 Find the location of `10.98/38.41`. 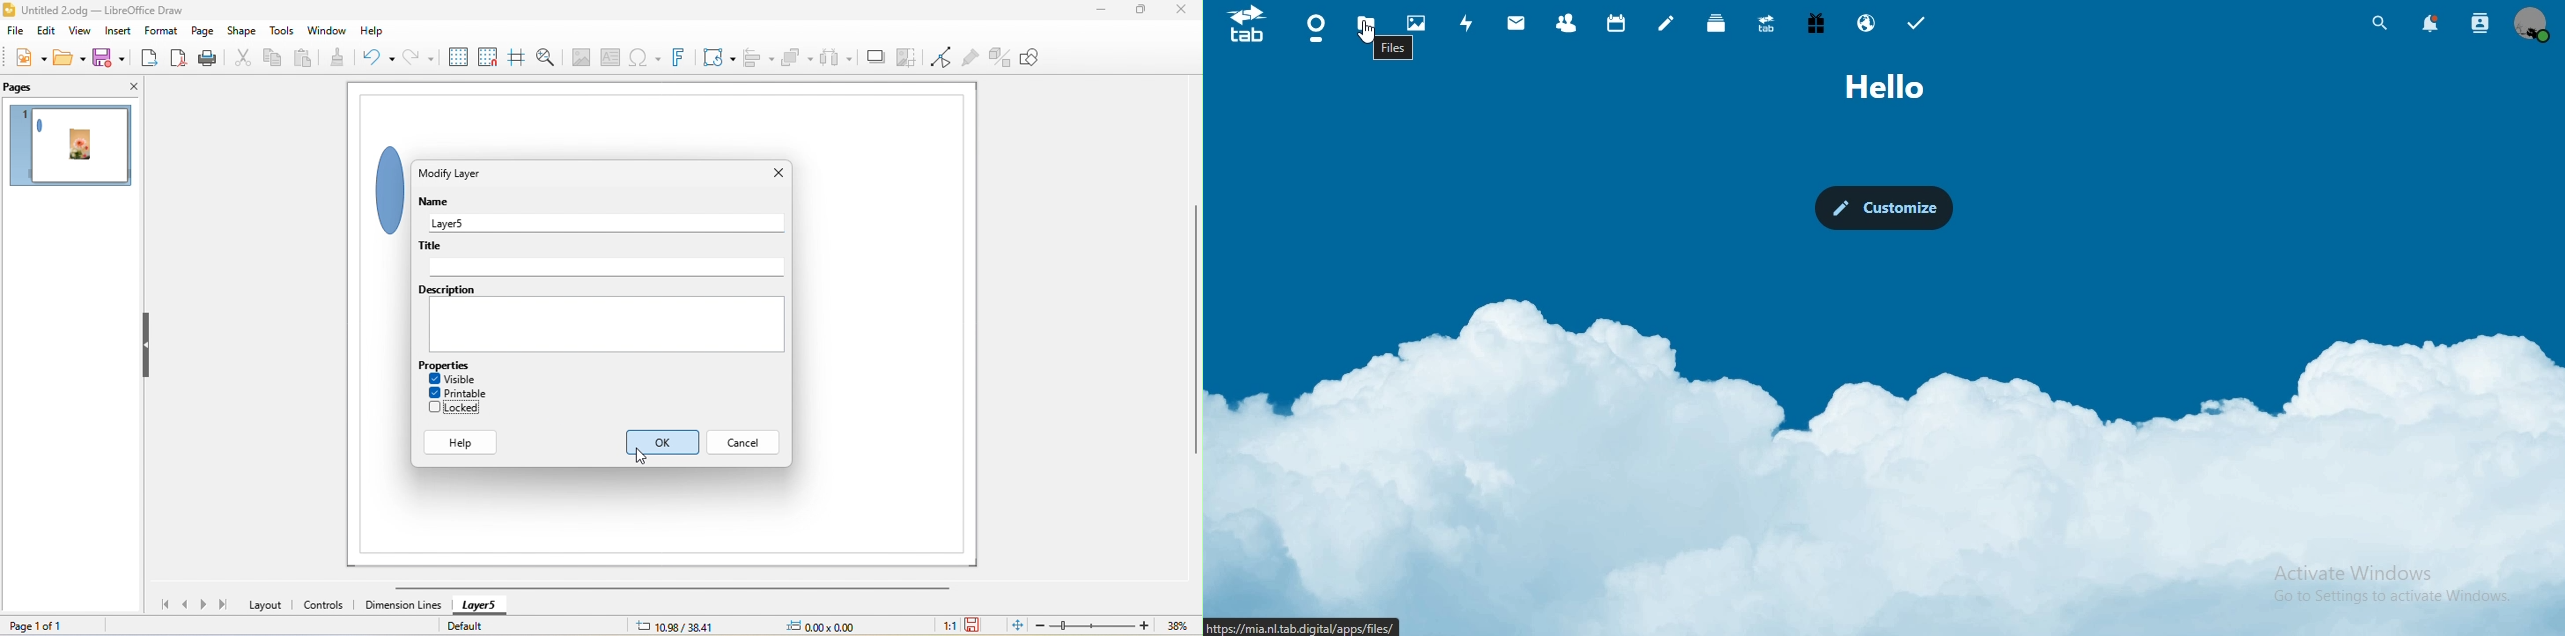

10.98/38.41 is located at coordinates (676, 625).